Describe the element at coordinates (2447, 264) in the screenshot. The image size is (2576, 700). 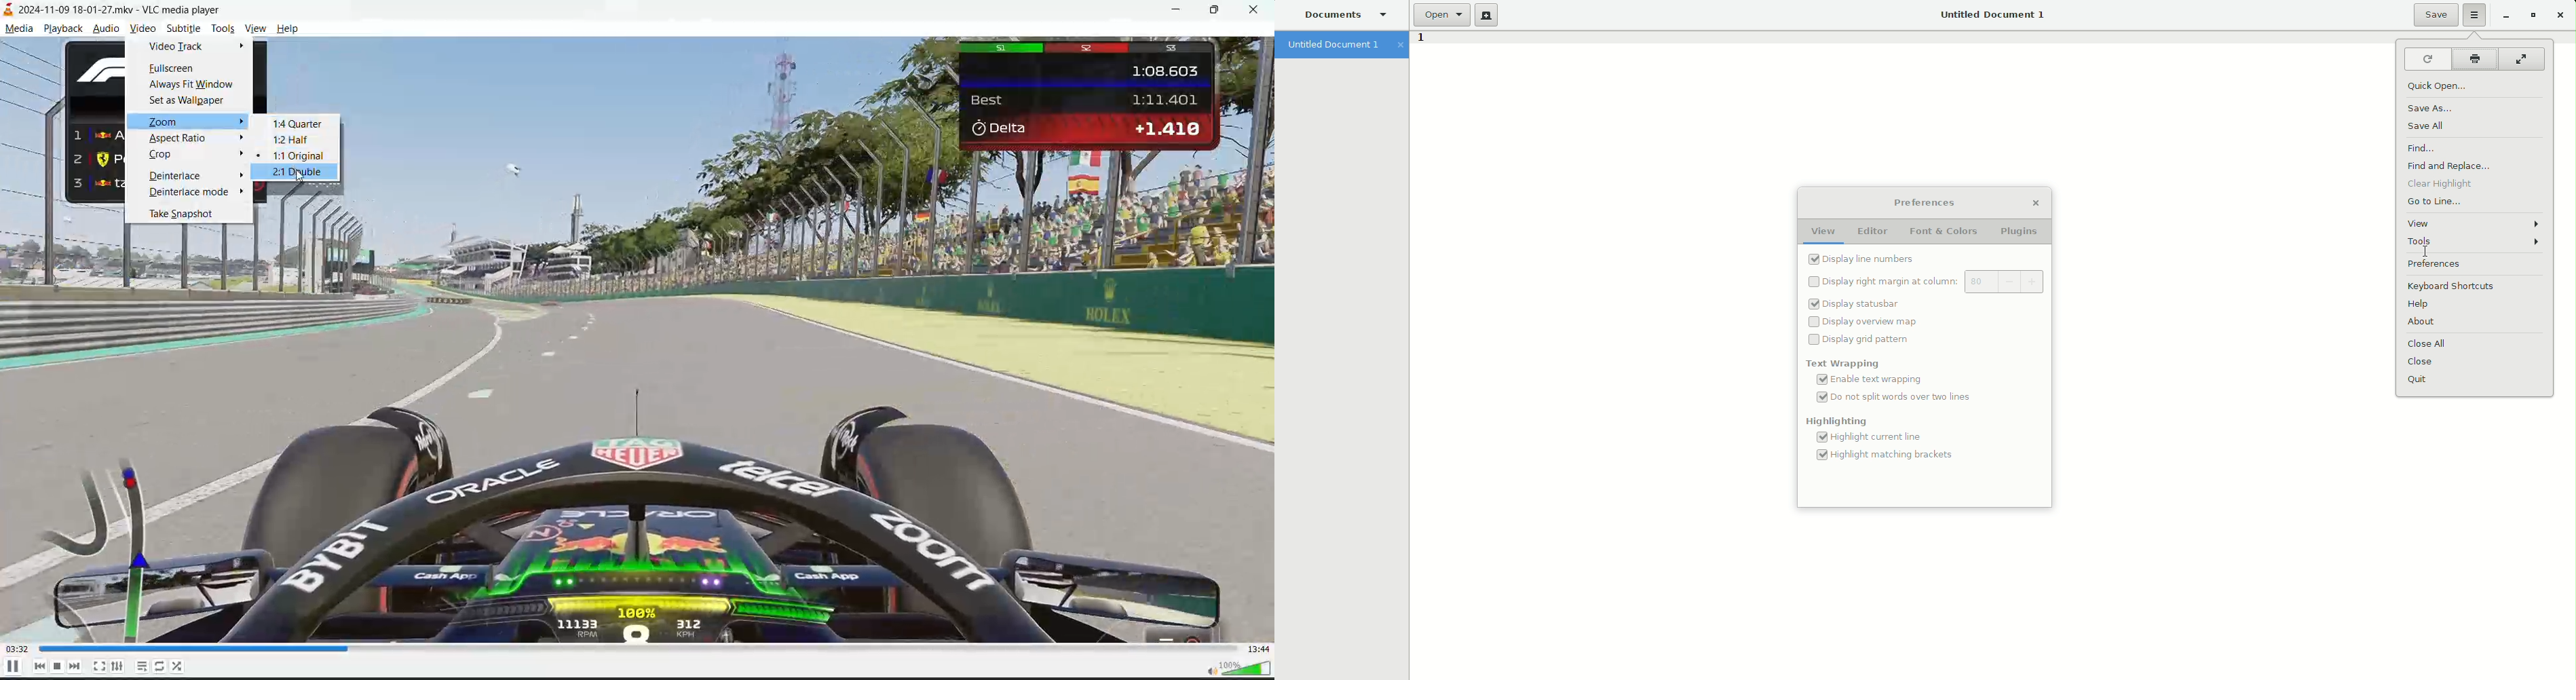
I see `Preferences` at that location.